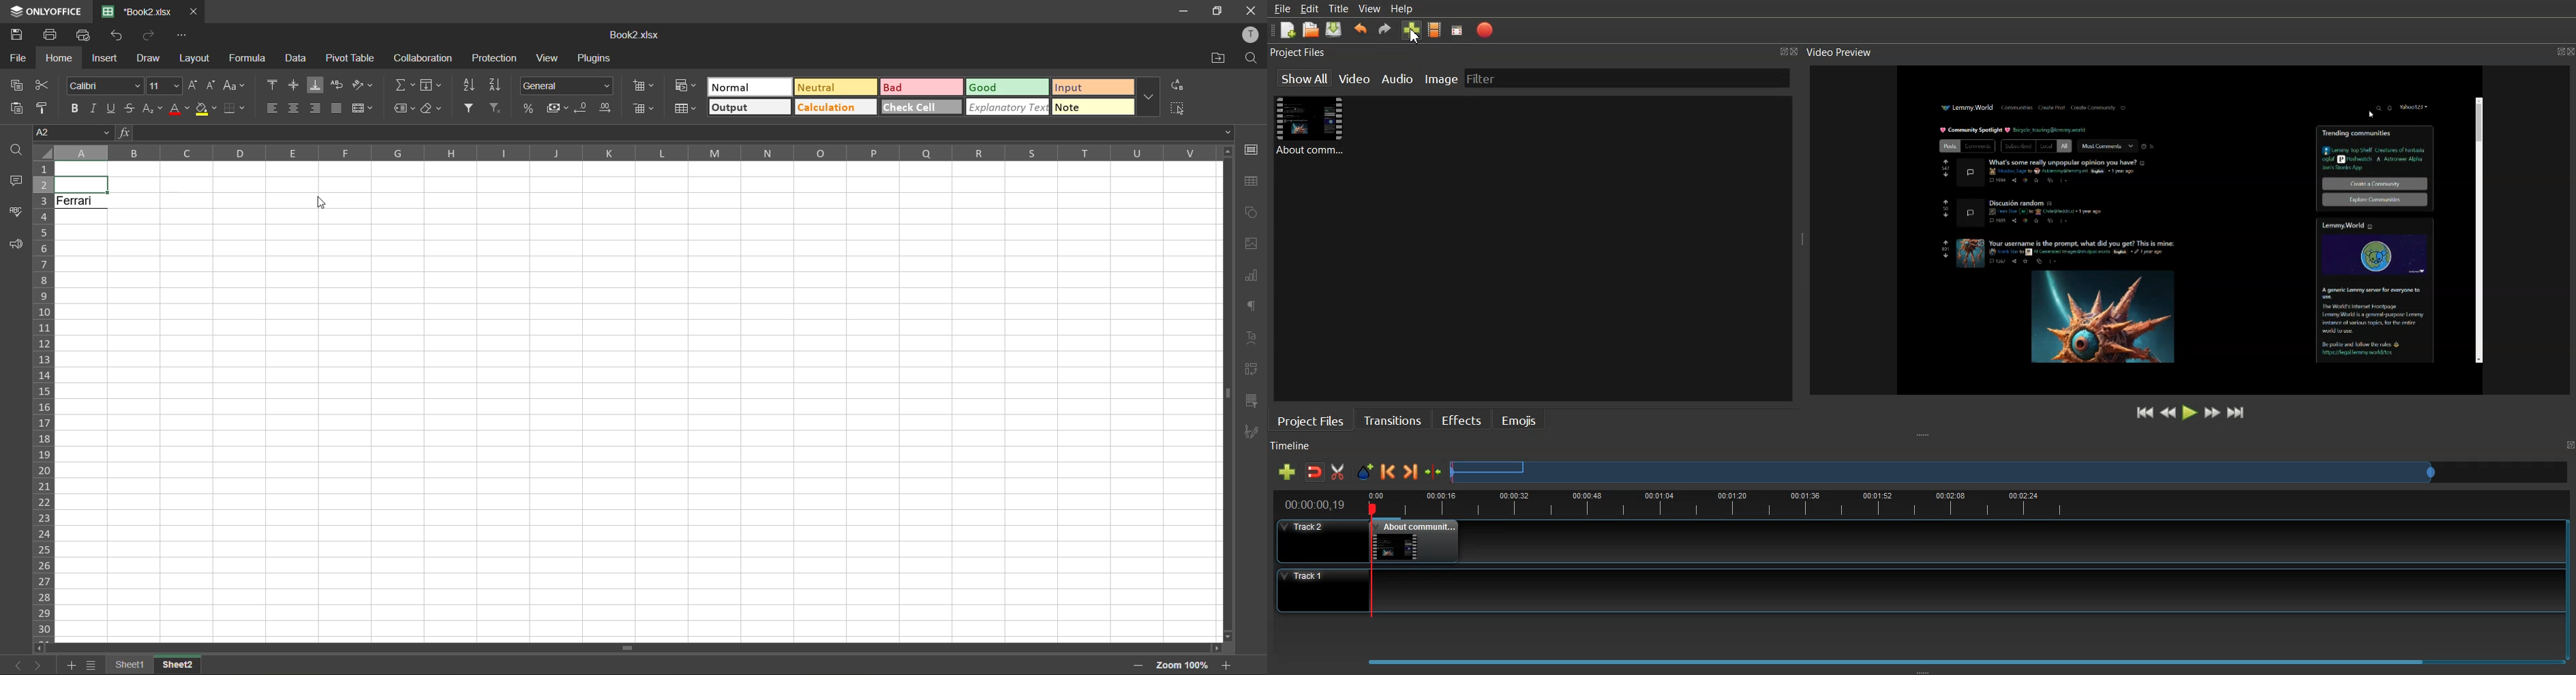 Image resolution: width=2576 pixels, height=700 pixels. Describe the element at coordinates (1214, 11) in the screenshot. I see `maximize` at that location.